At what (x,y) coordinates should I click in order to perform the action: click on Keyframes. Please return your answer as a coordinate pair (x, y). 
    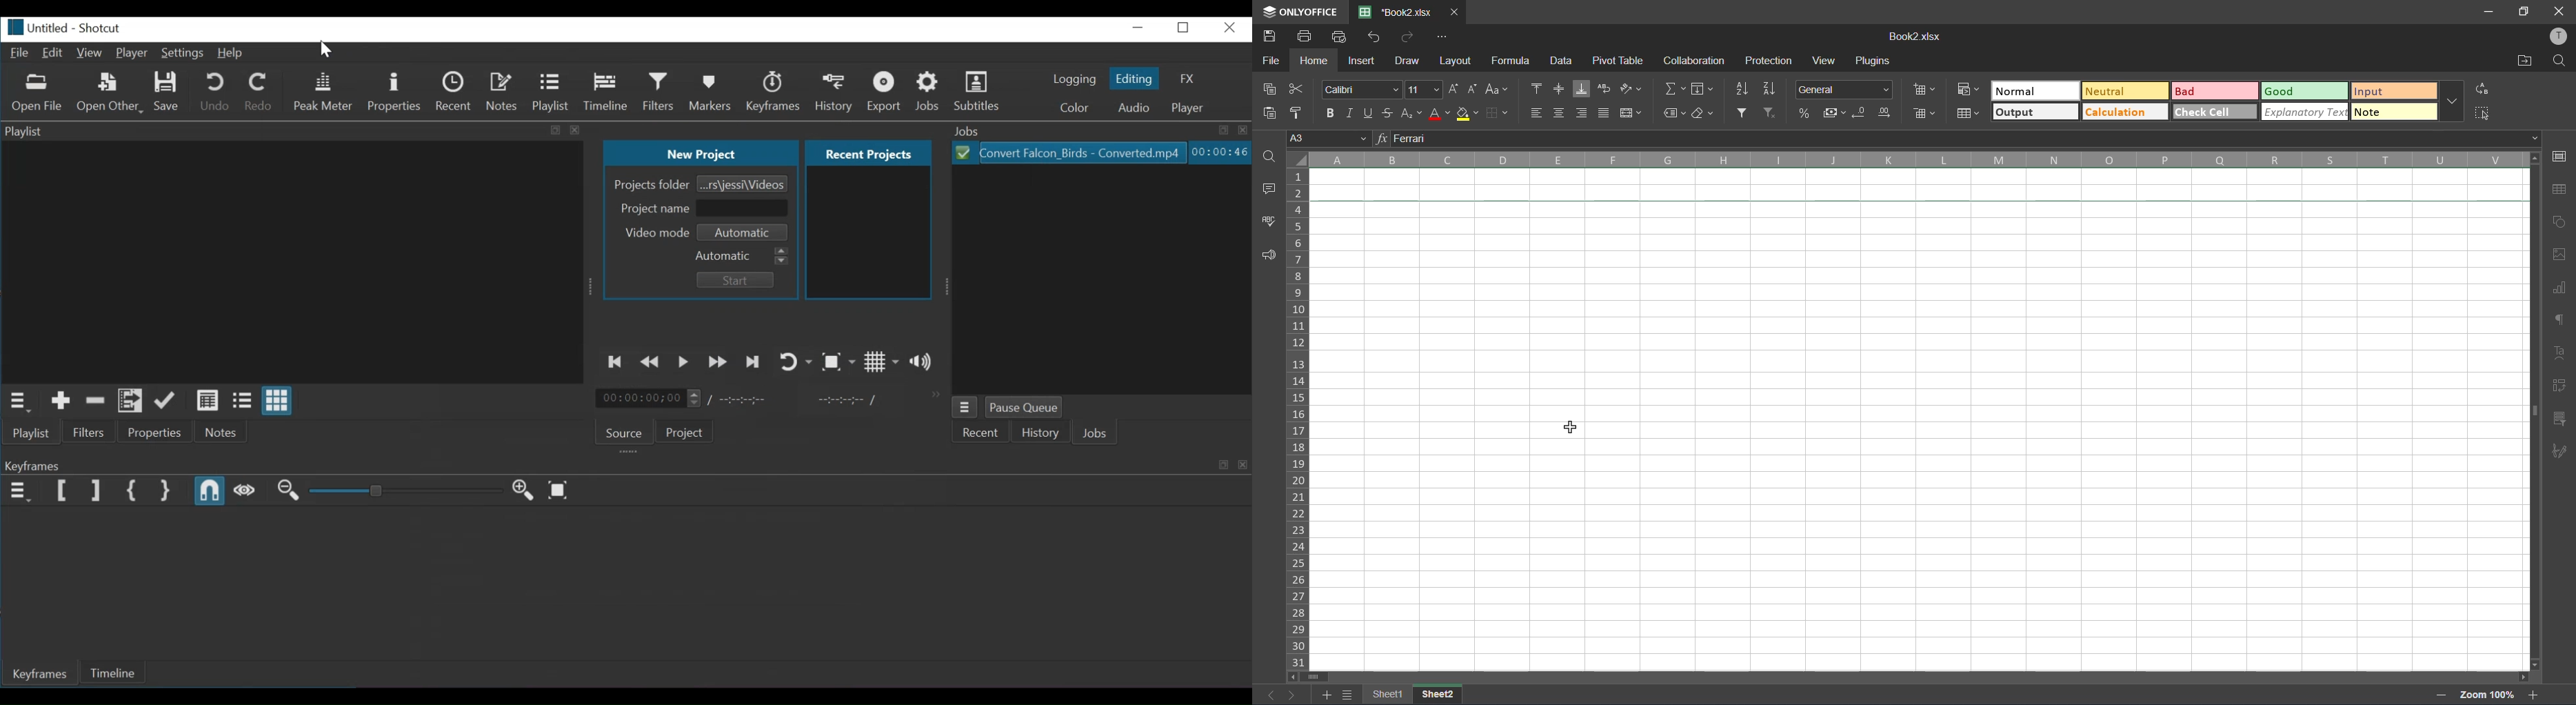
    Looking at the image, I should click on (773, 93).